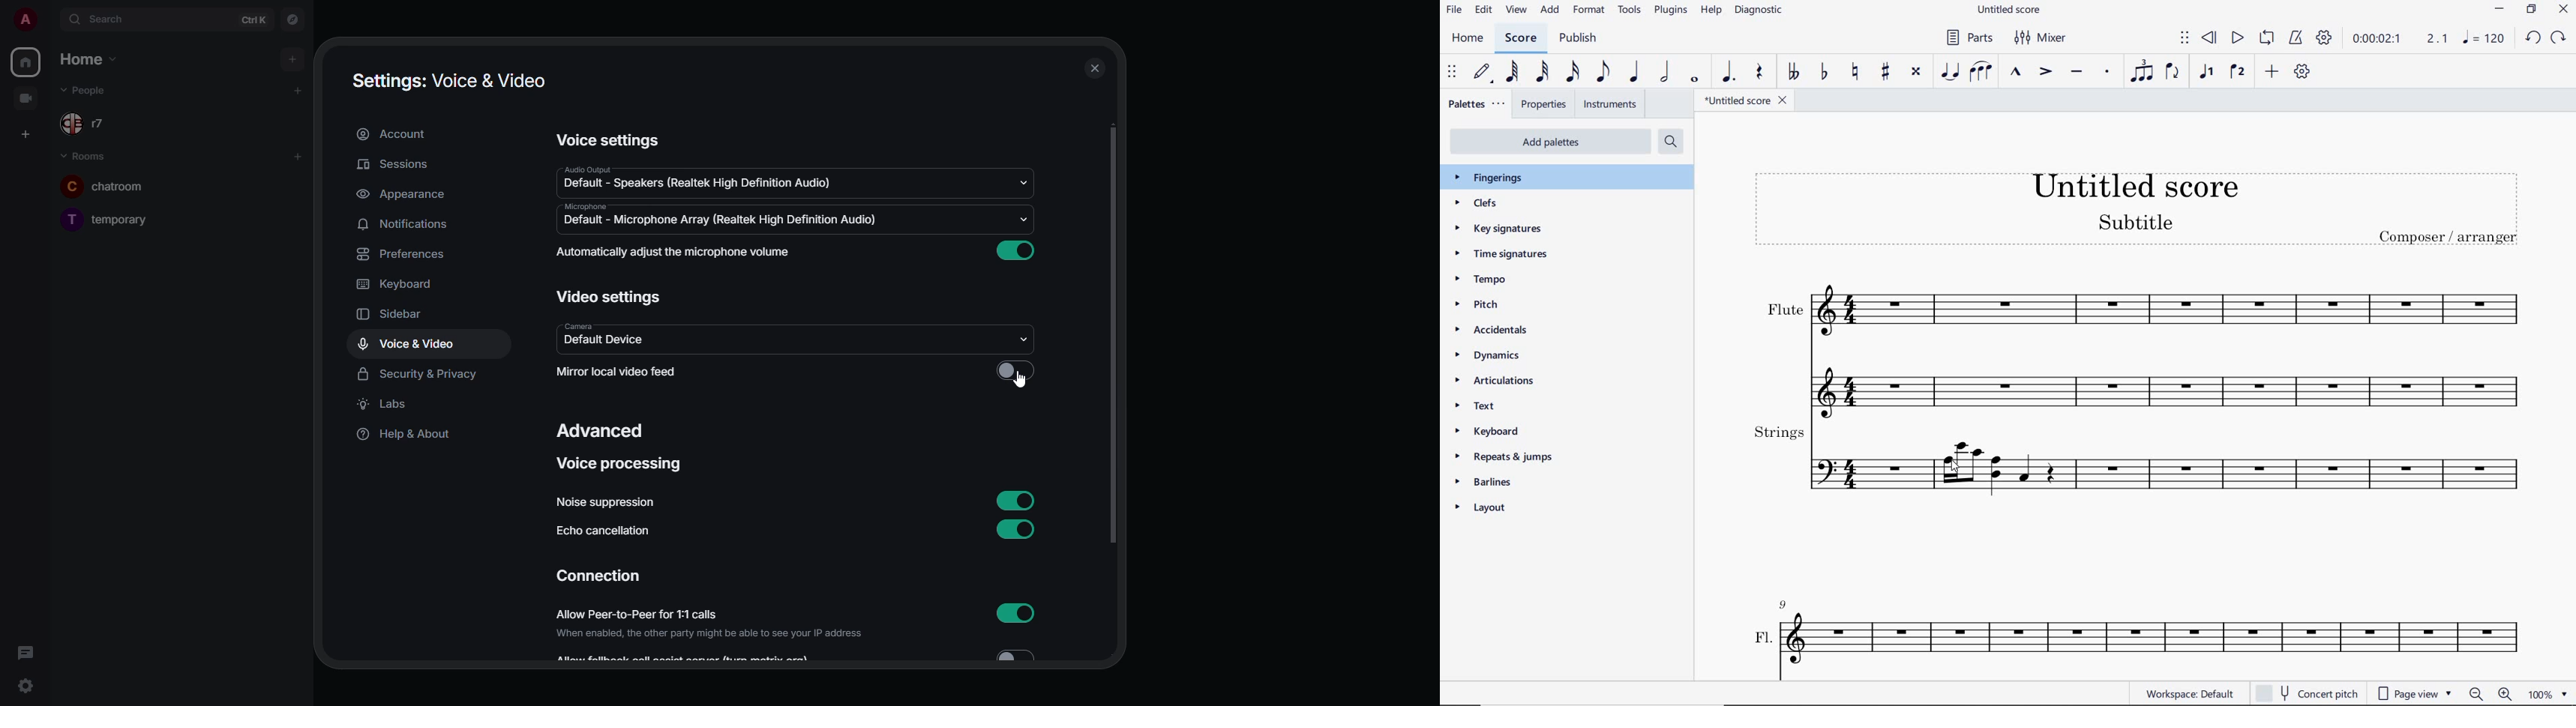  Describe the element at coordinates (606, 340) in the screenshot. I see `default` at that location.